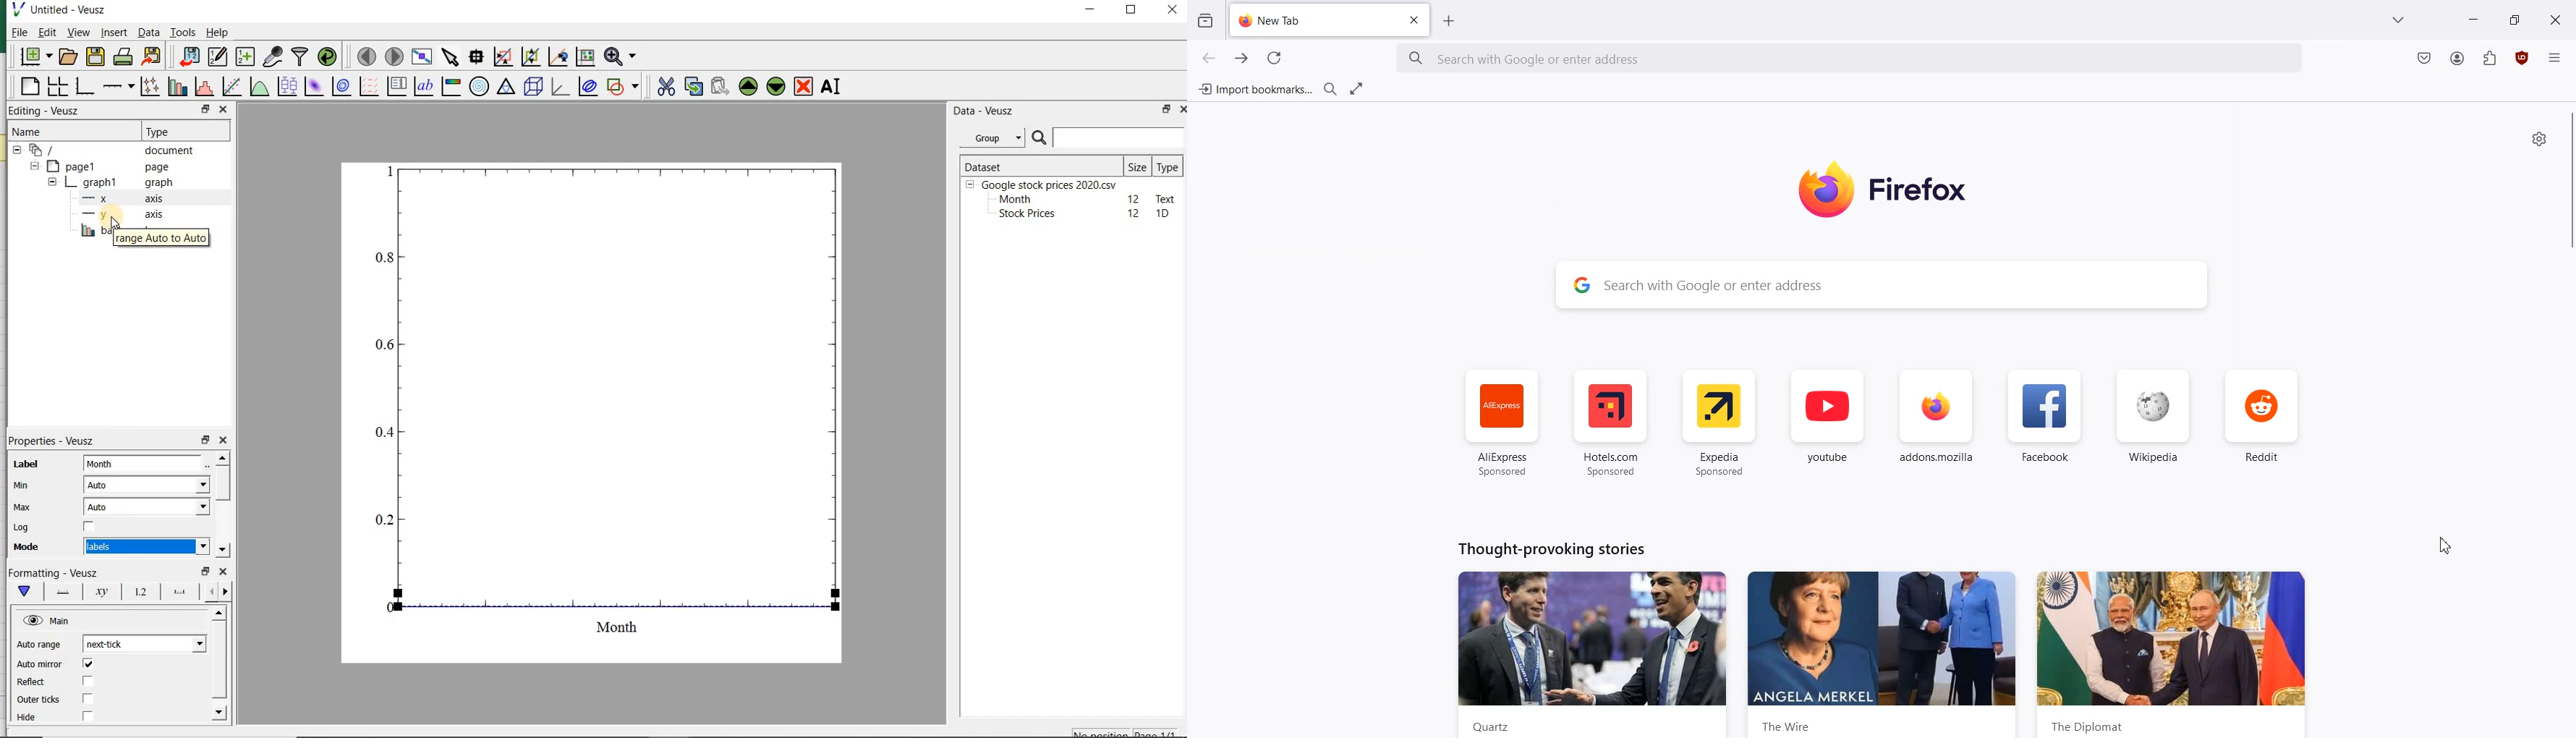  I want to click on check/uncheck, so click(88, 665).